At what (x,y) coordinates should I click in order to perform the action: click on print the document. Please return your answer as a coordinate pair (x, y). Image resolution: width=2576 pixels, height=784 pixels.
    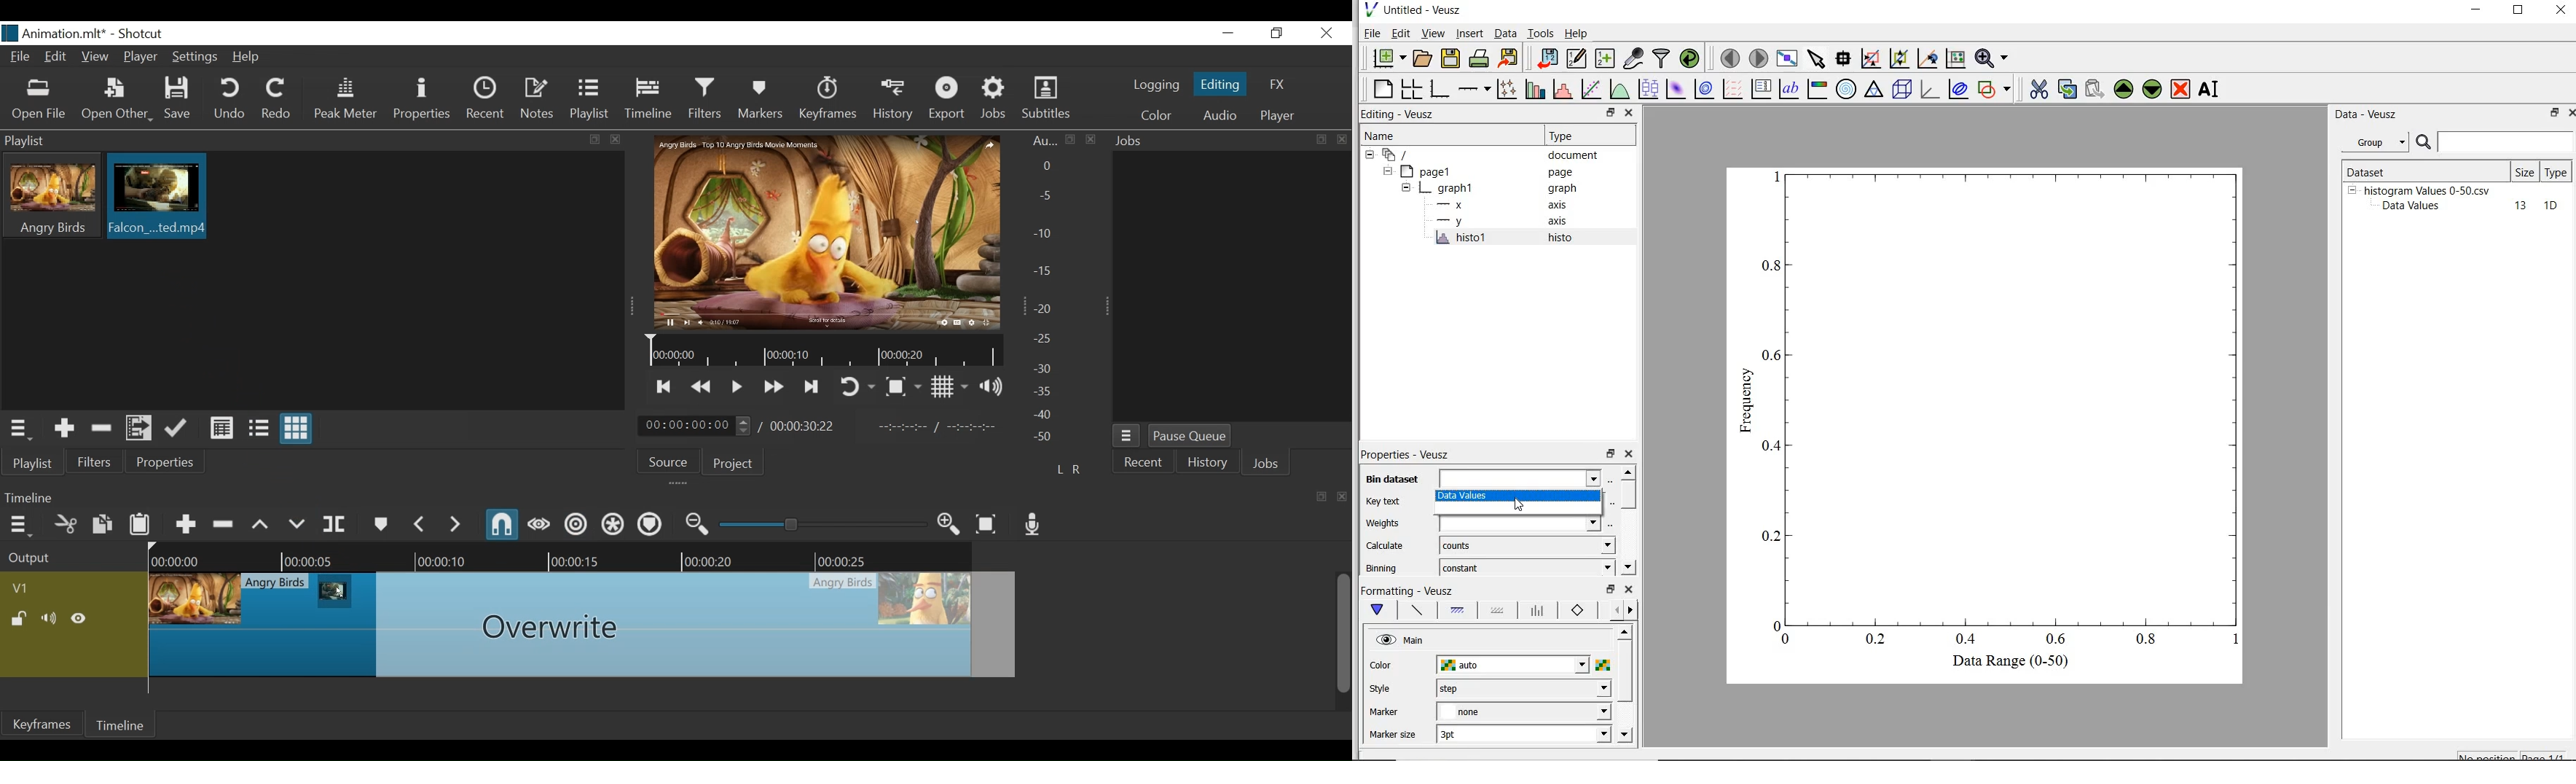
    Looking at the image, I should click on (1480, 57).